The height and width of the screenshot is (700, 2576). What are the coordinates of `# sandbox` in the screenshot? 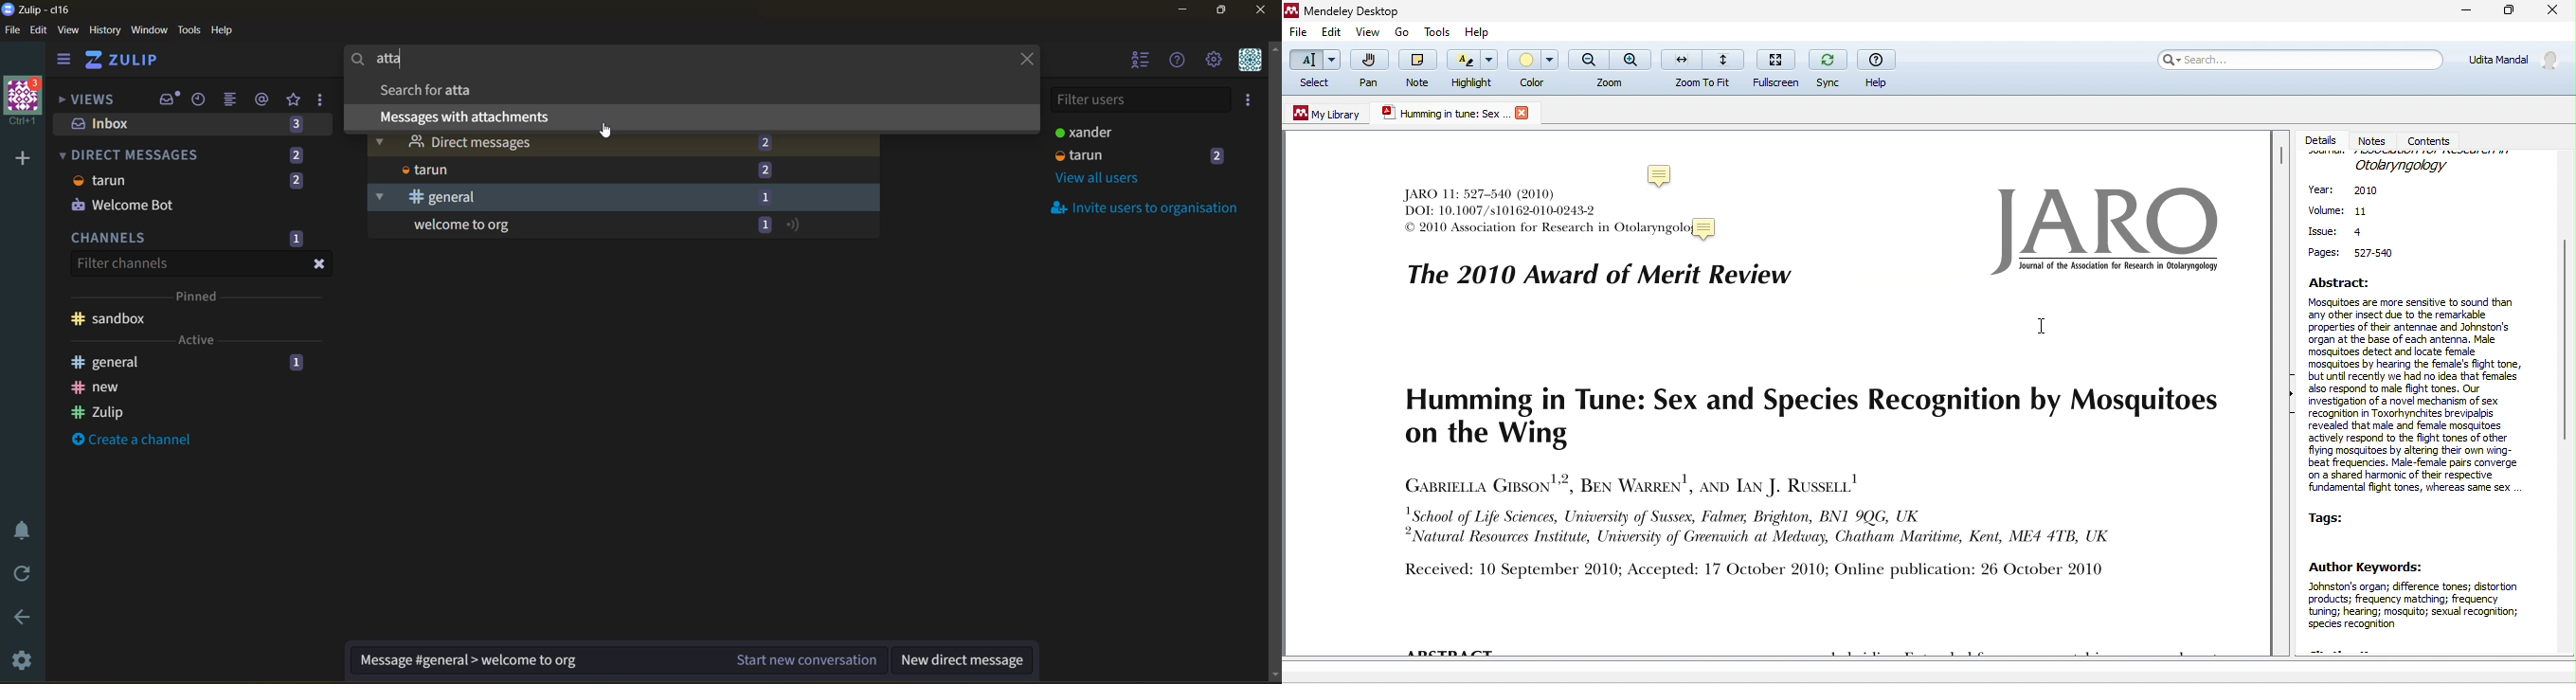 It's located at (111, 318).